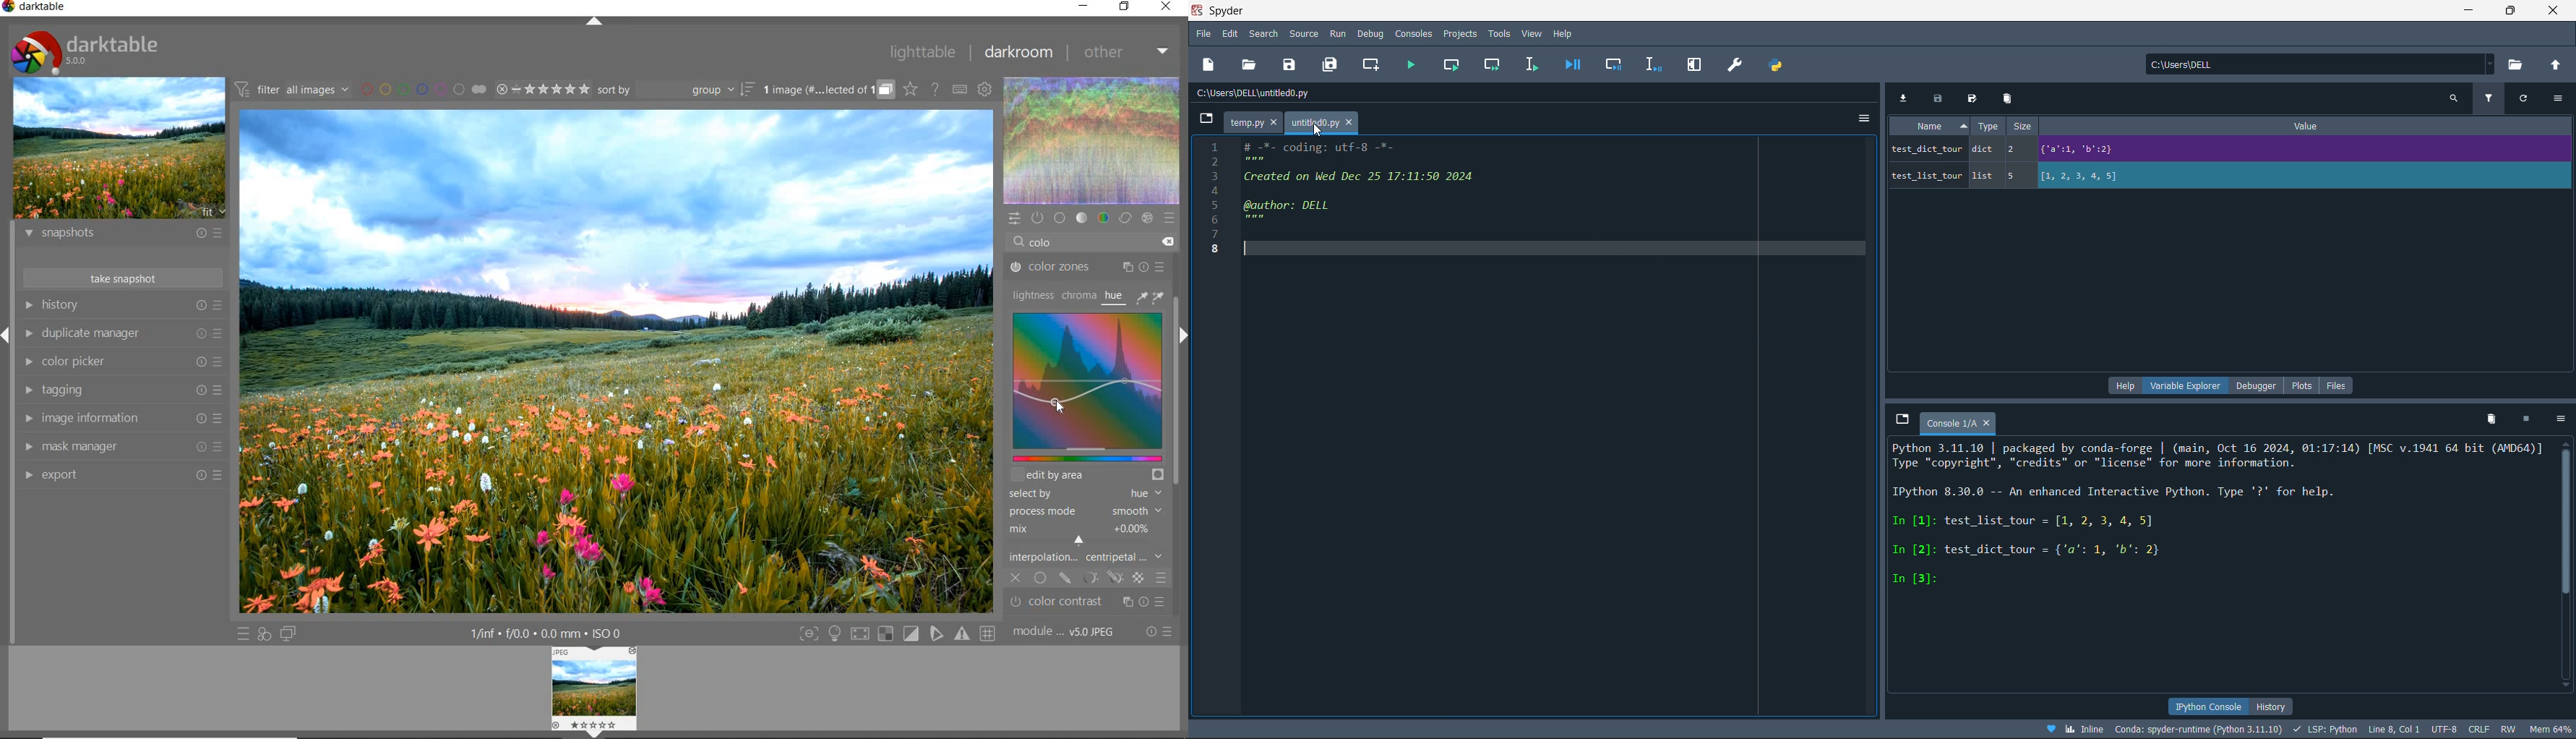 The width and height of the screenshot is (2576, 756). I want to click on edit, so click(1227, 34).